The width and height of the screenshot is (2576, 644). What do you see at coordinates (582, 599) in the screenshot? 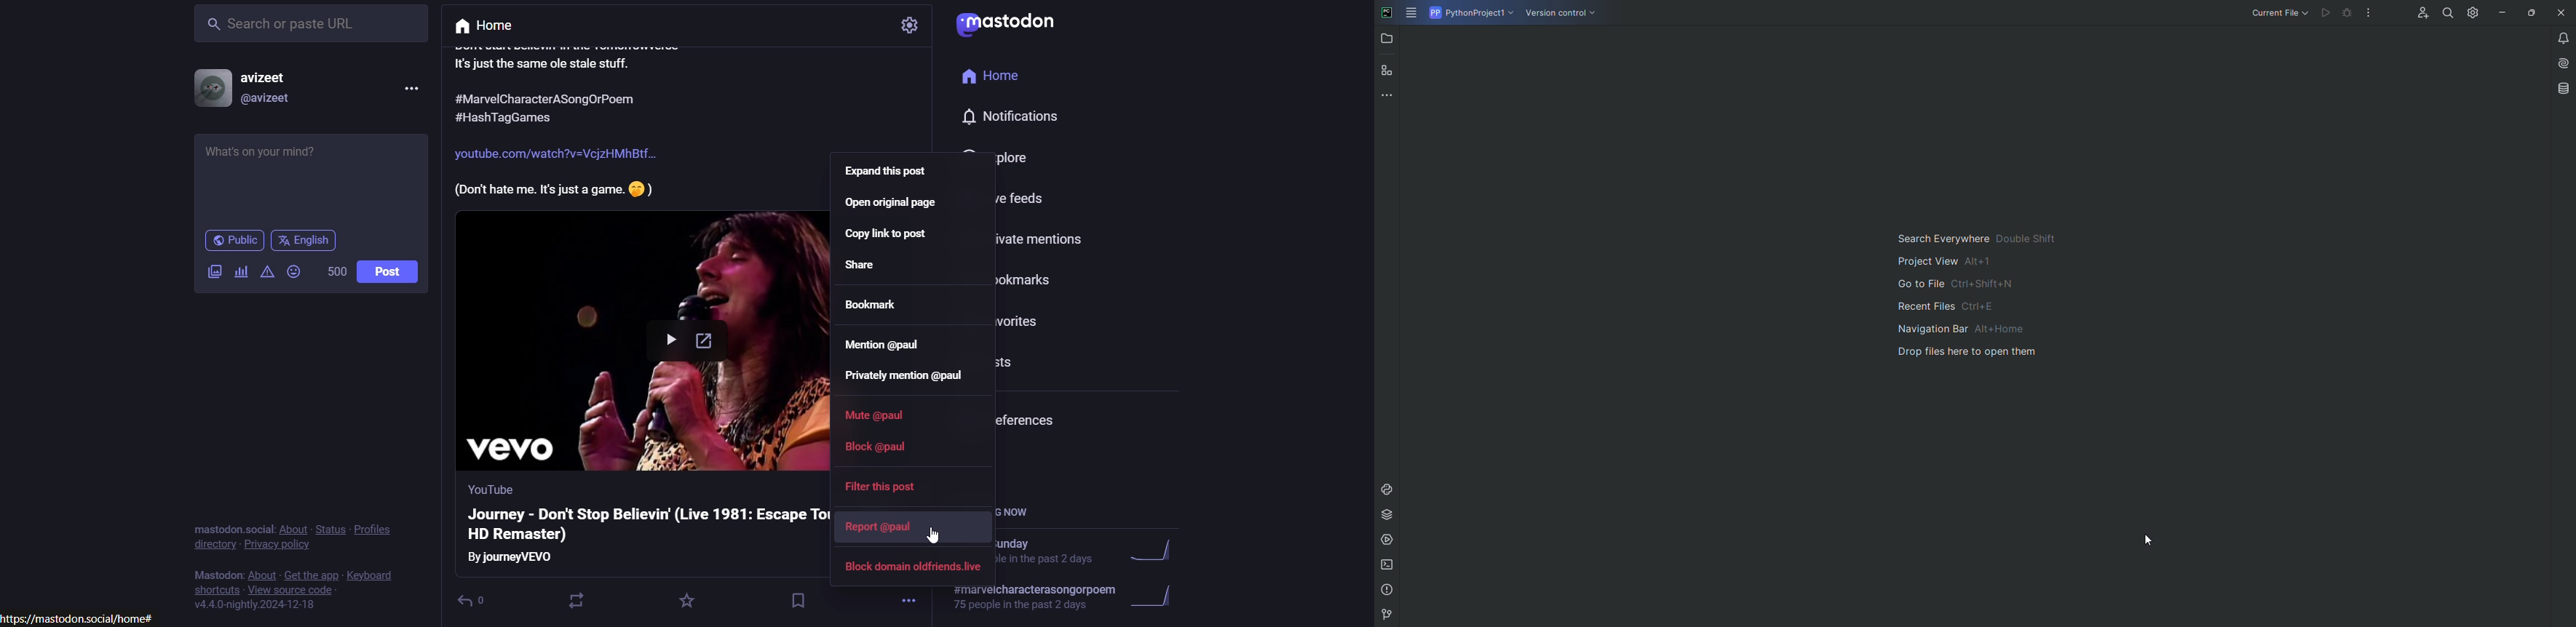
I see `boost` at bounding box center [582, 599].